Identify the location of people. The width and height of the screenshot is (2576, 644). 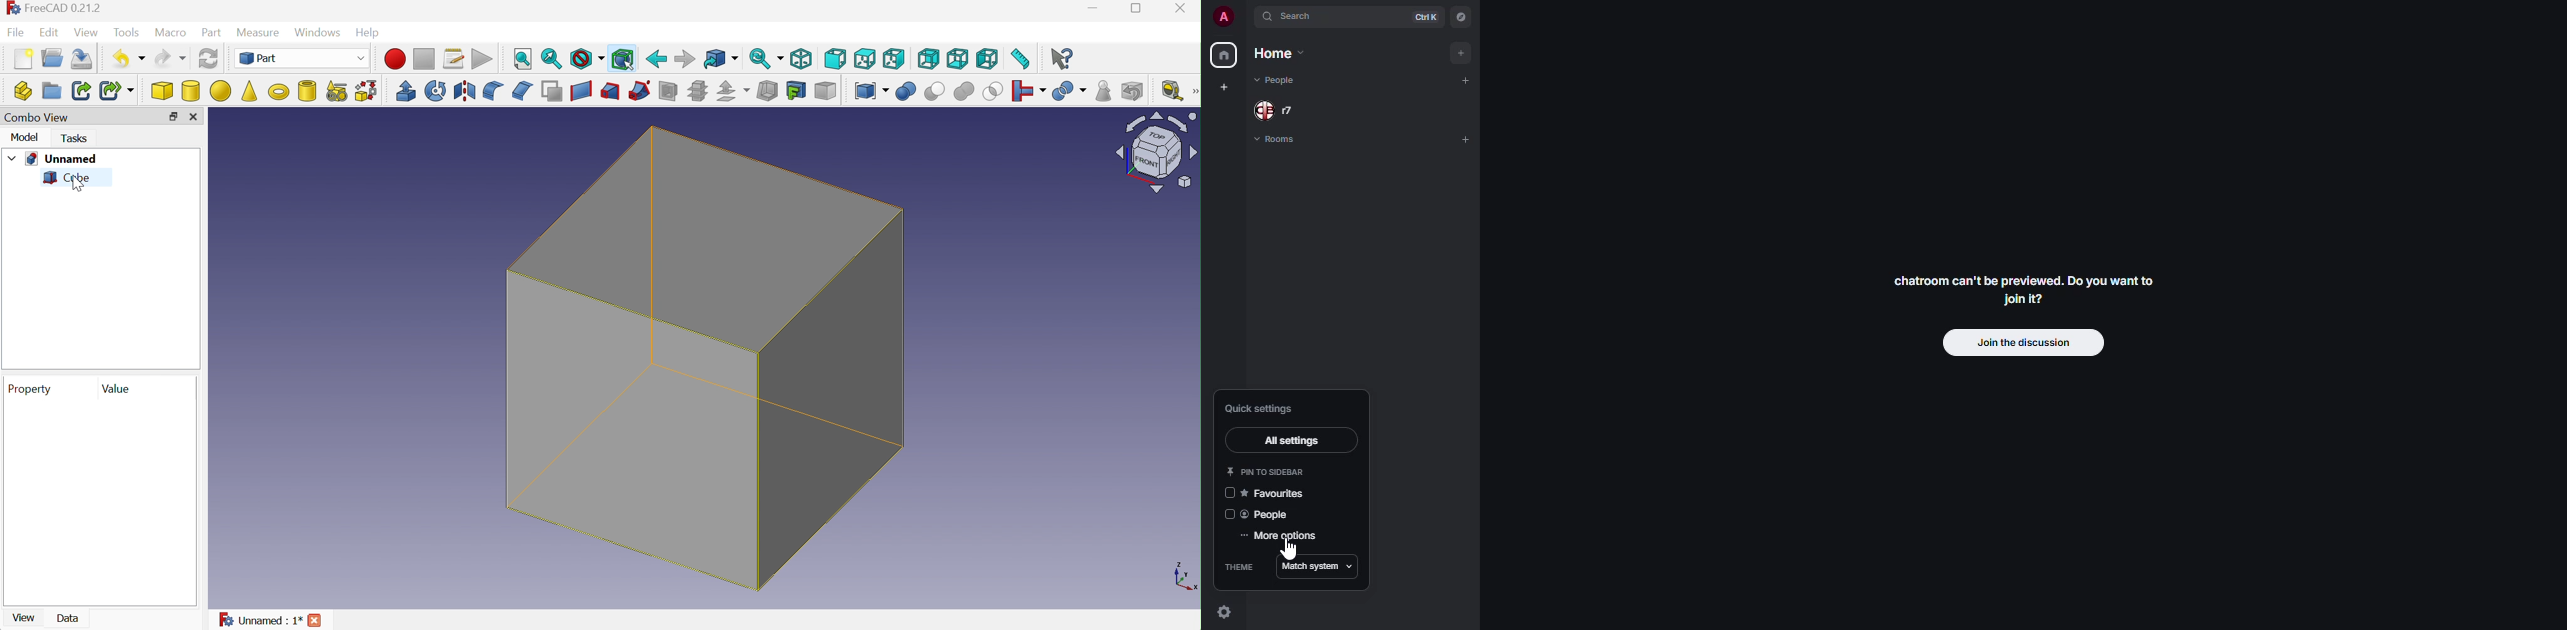
(1275, 80).